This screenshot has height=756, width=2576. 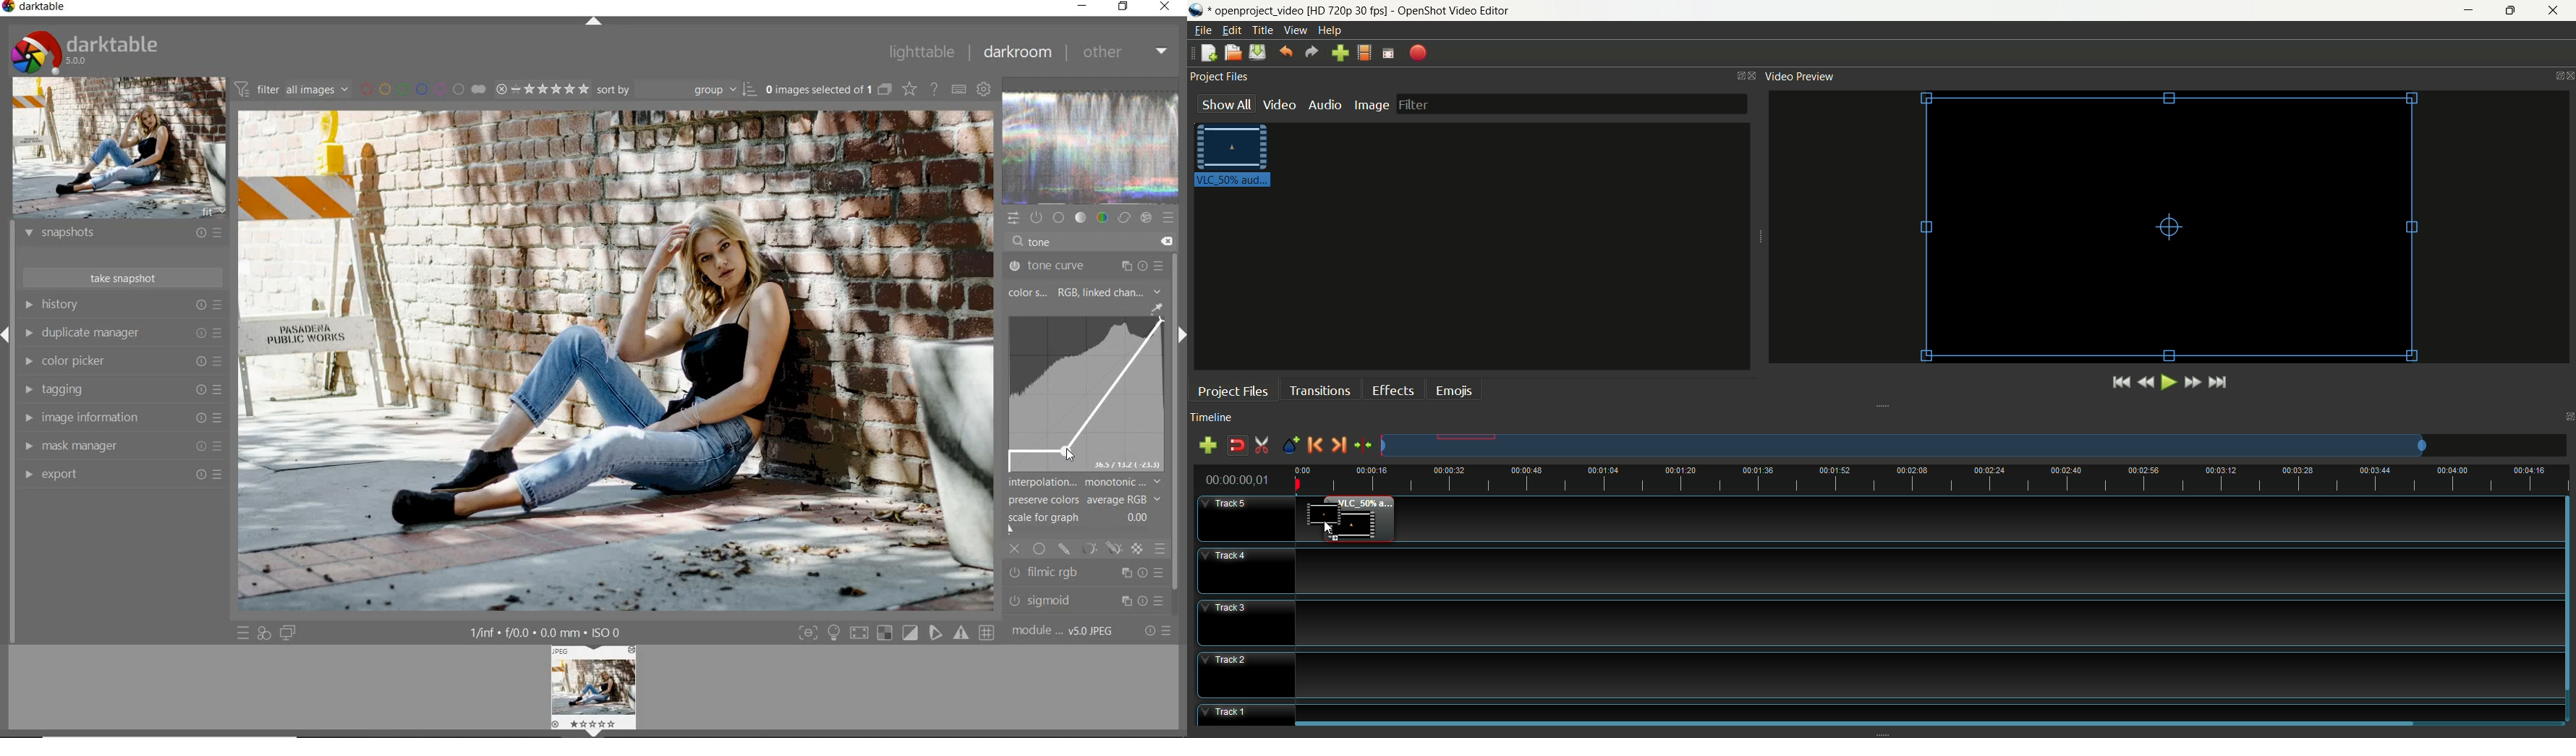 What do you see at coordinates (594, 691) in the screenshot?
I see `image preview` at bounding box center [594, 691].